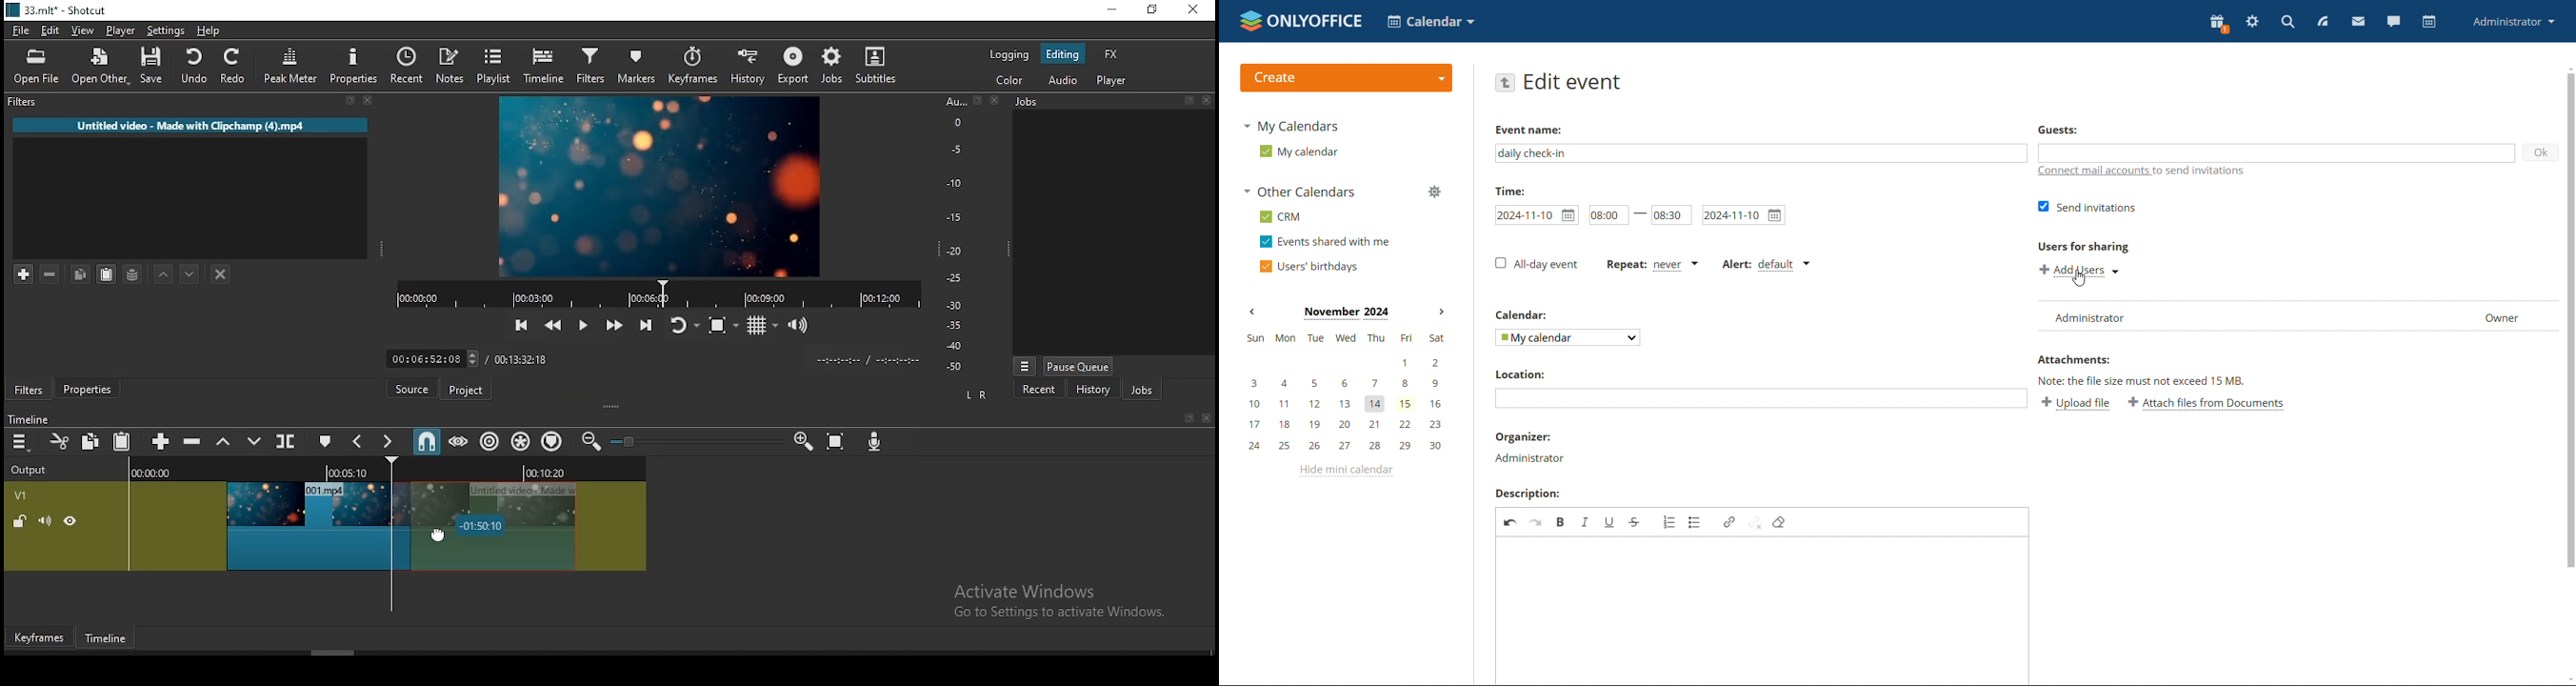 The height and width of the screenshot is (700, 2576). What do you see at coordinates (791, 66) in the screenshot?
I see `export` at bounding box center [791, 66].